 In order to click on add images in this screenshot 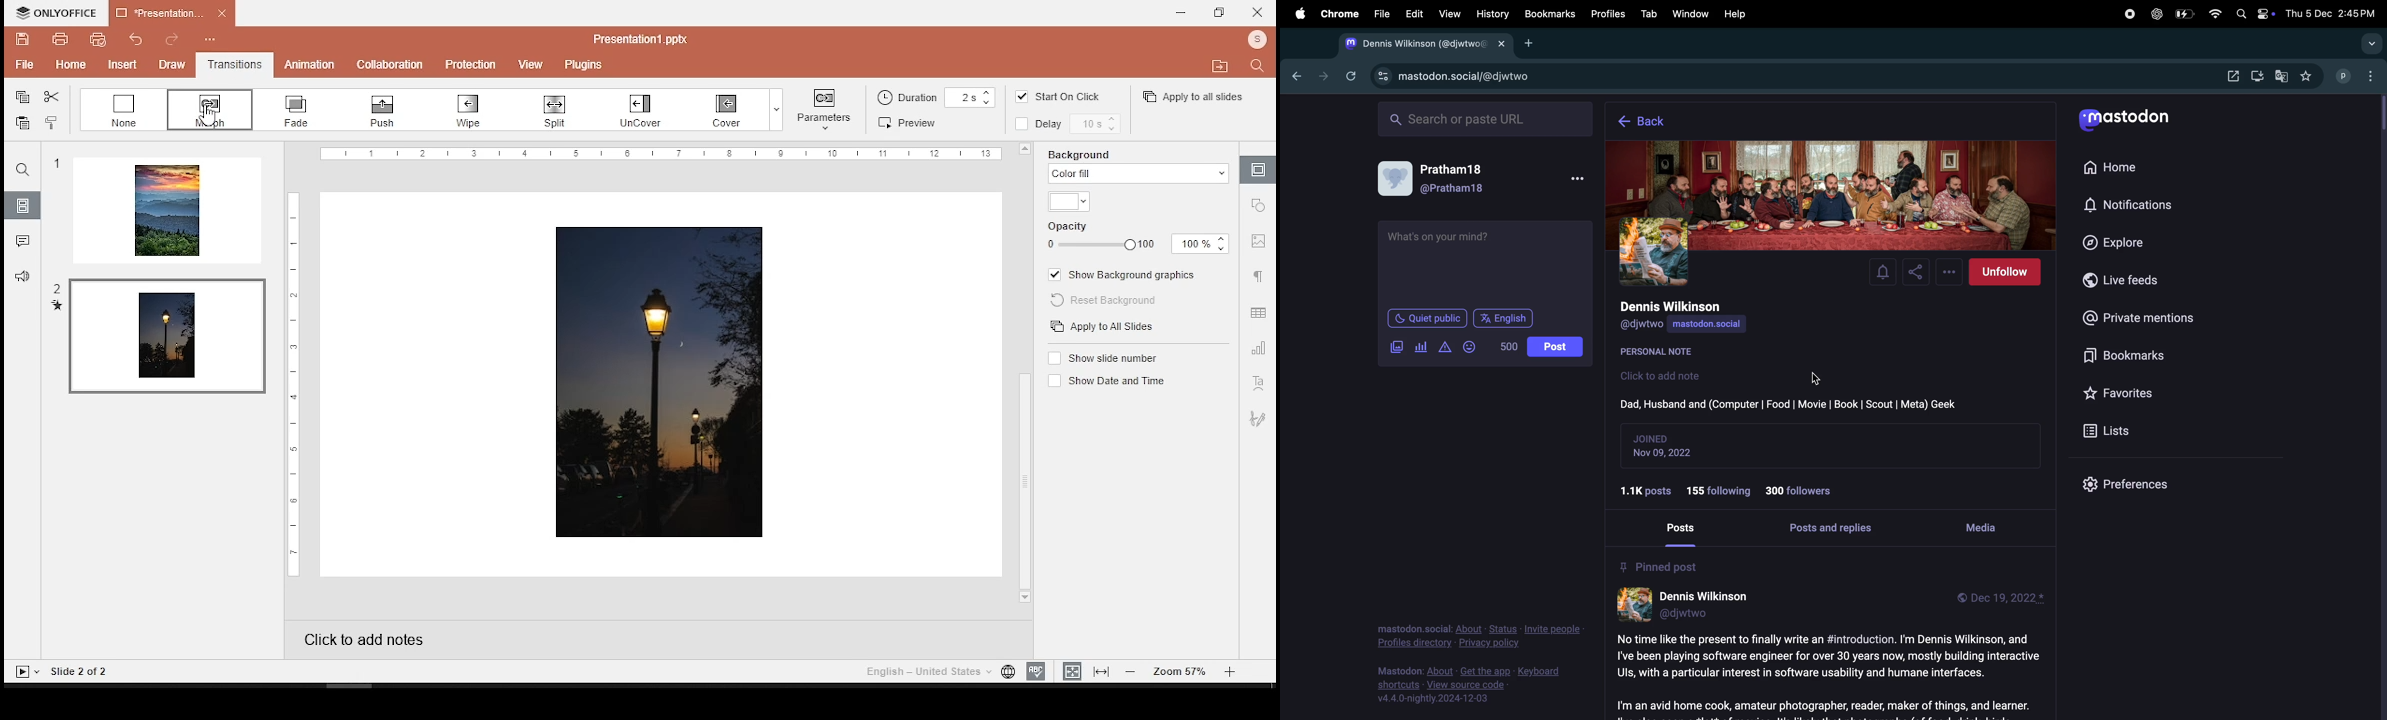, I will do `click(1394, 346)`.